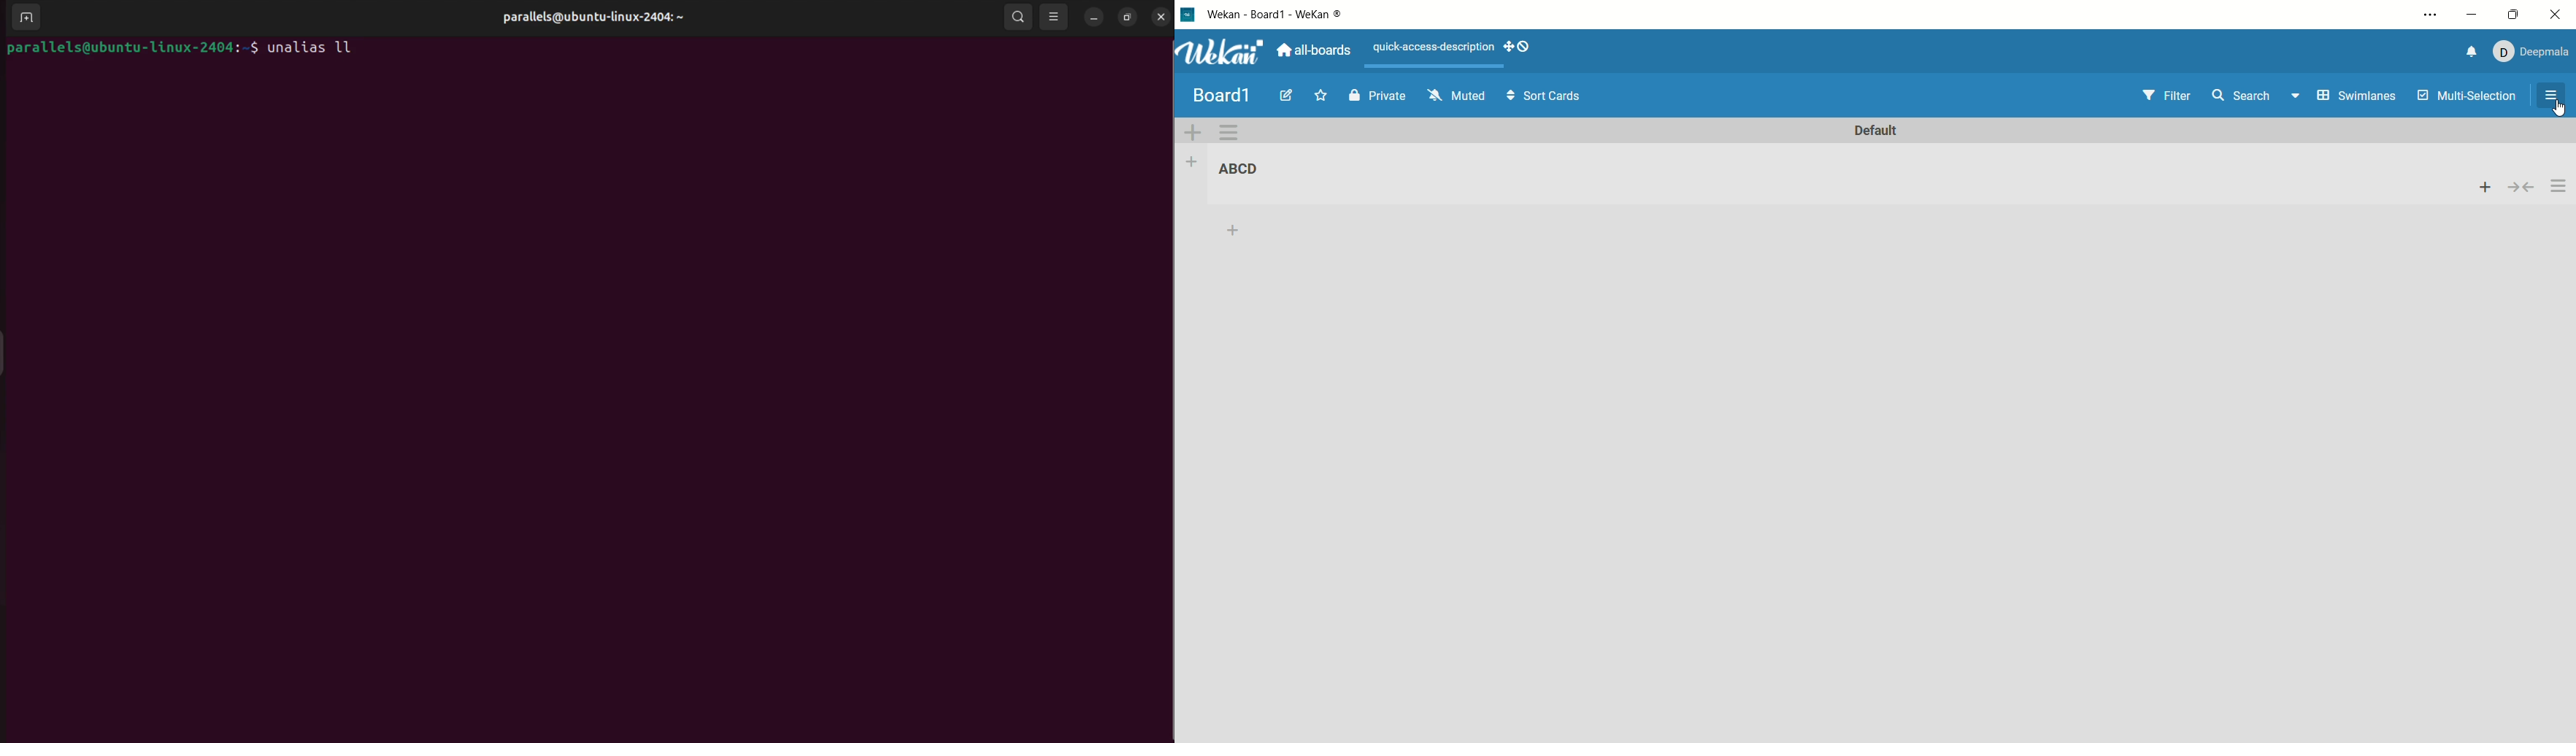  What do you see at coordinates (2473, 52) in the screenshot?
I see `notification` at bounding box center [2473, 52].